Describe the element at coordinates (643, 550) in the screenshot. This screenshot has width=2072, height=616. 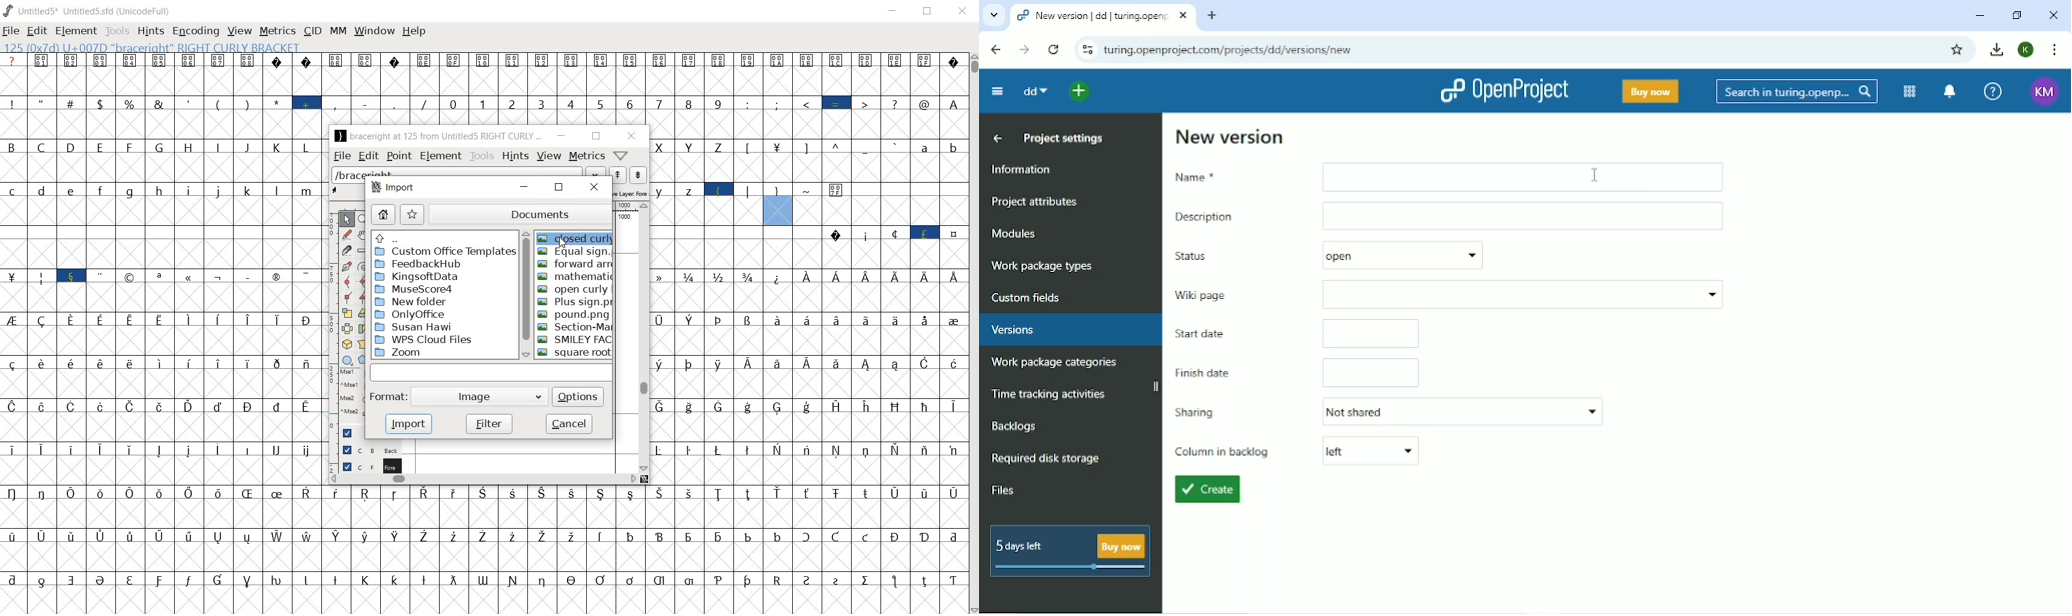
I see `glyph characters` at that location.